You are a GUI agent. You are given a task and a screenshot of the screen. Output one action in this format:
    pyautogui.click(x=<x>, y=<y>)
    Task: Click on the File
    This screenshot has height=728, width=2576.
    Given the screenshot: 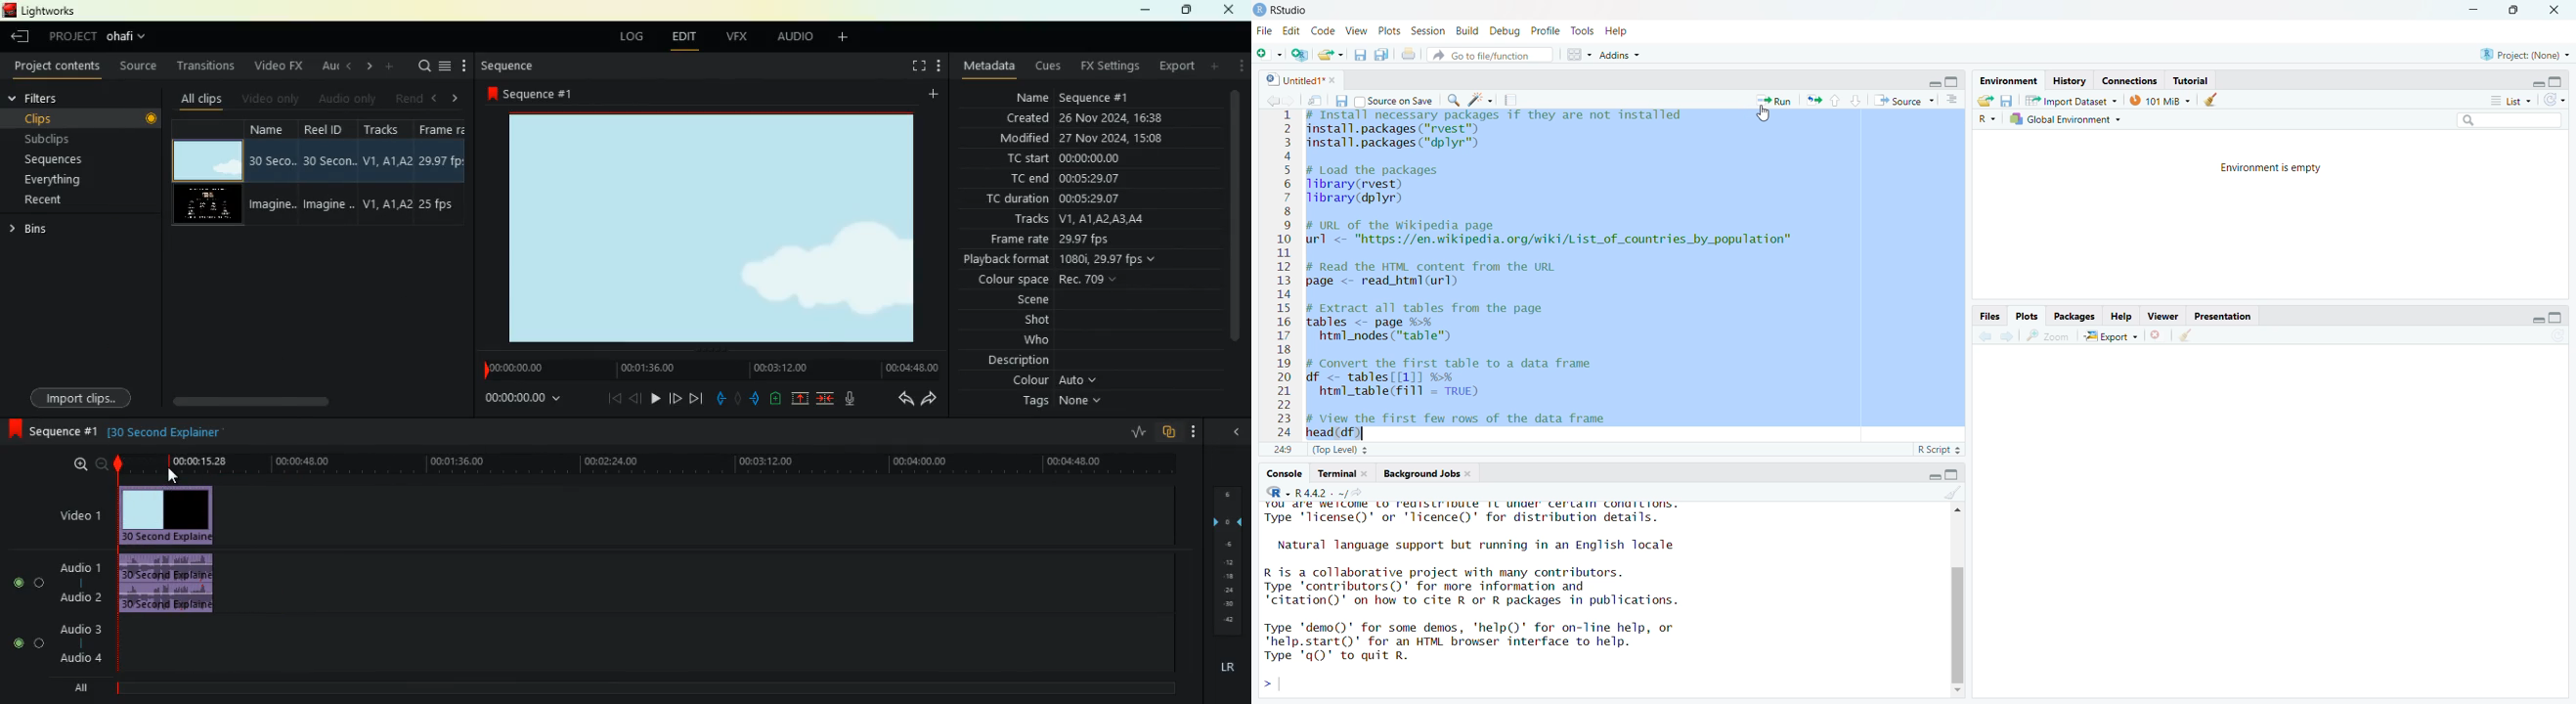 What is the action you would take?
    pyautogui.click(x=1264, y=30)
    